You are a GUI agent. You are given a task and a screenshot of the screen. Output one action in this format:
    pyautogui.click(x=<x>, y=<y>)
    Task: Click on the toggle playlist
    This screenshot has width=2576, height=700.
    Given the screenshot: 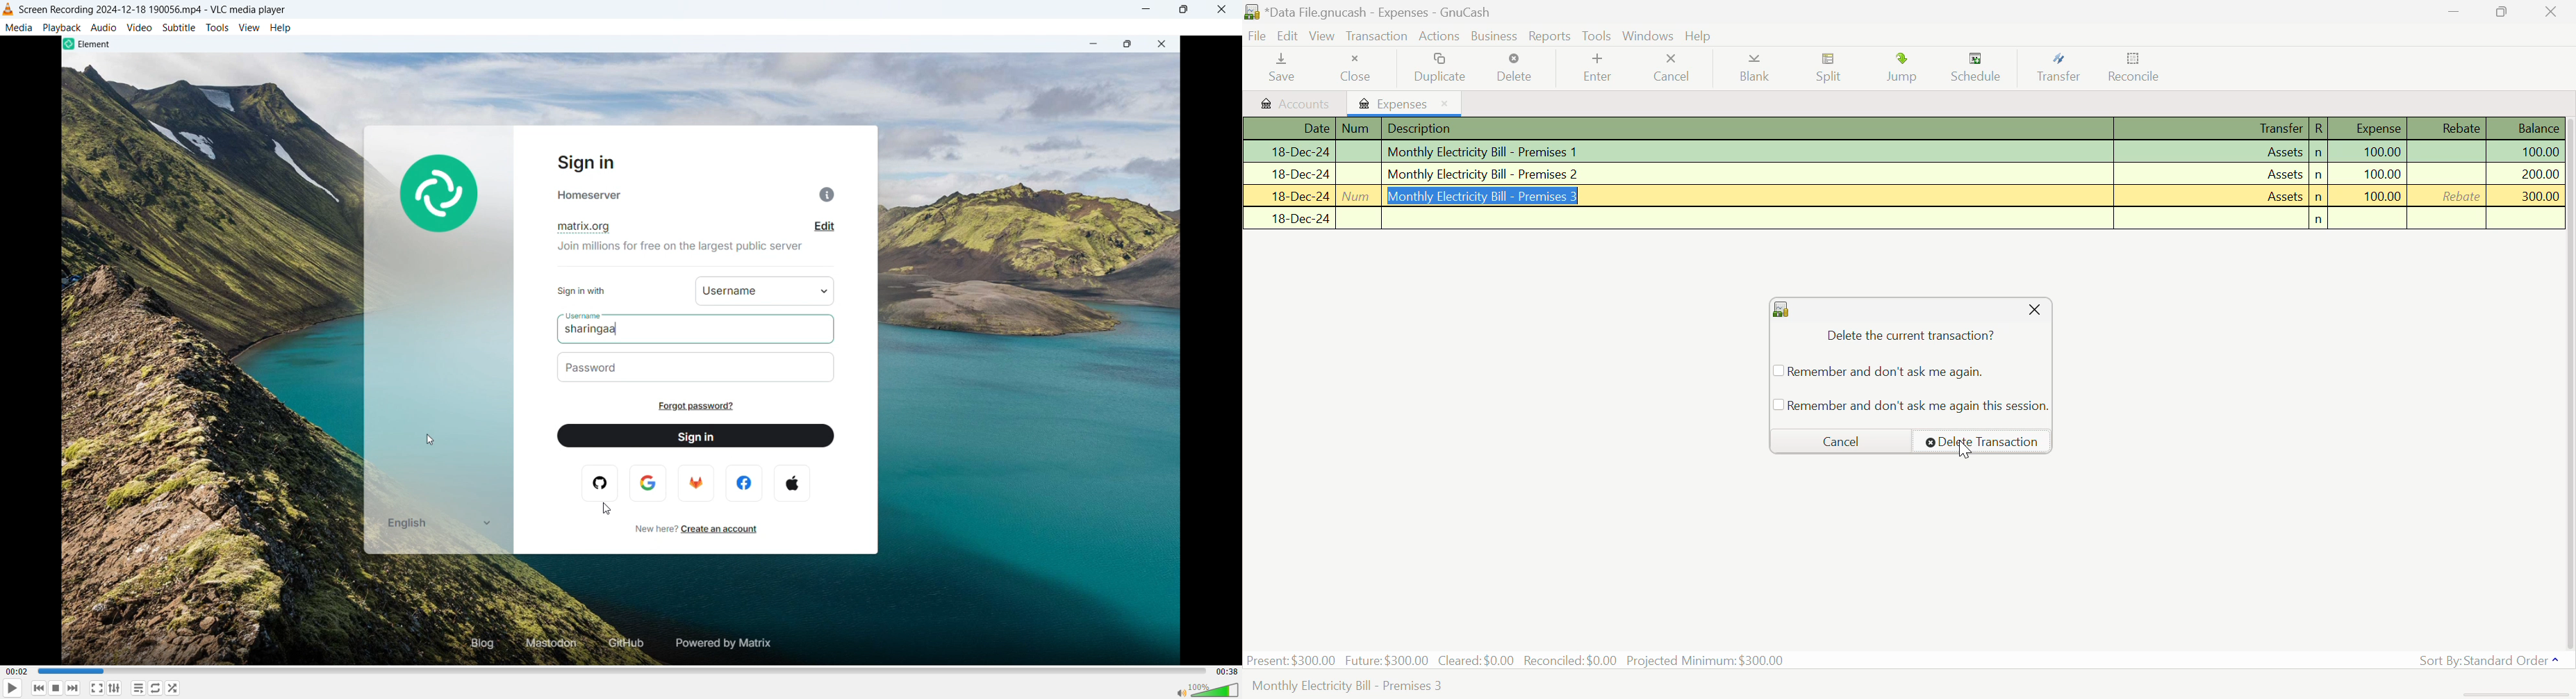 What is the action you would take?
    pyautogui.click(x=138, y=687)
    